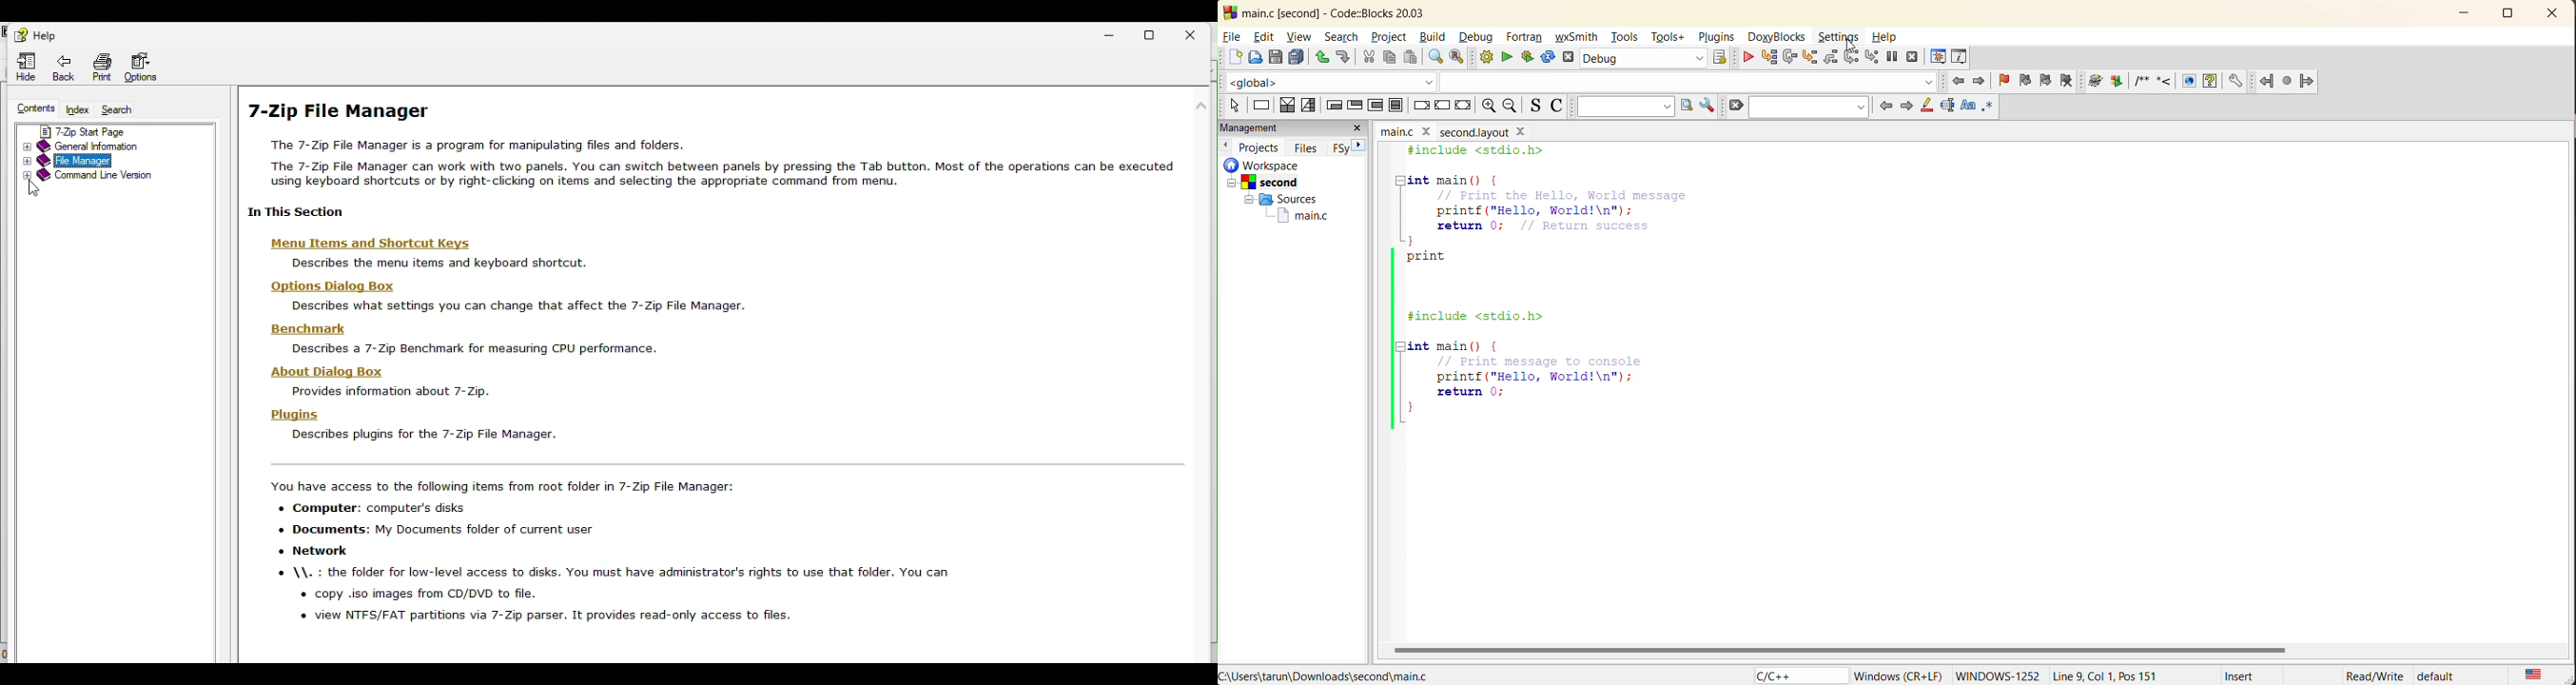  What do you see at coordinates (1333, 106) in the screenshot?
I see `entry condition loop` at bounding box center [1333, 106].